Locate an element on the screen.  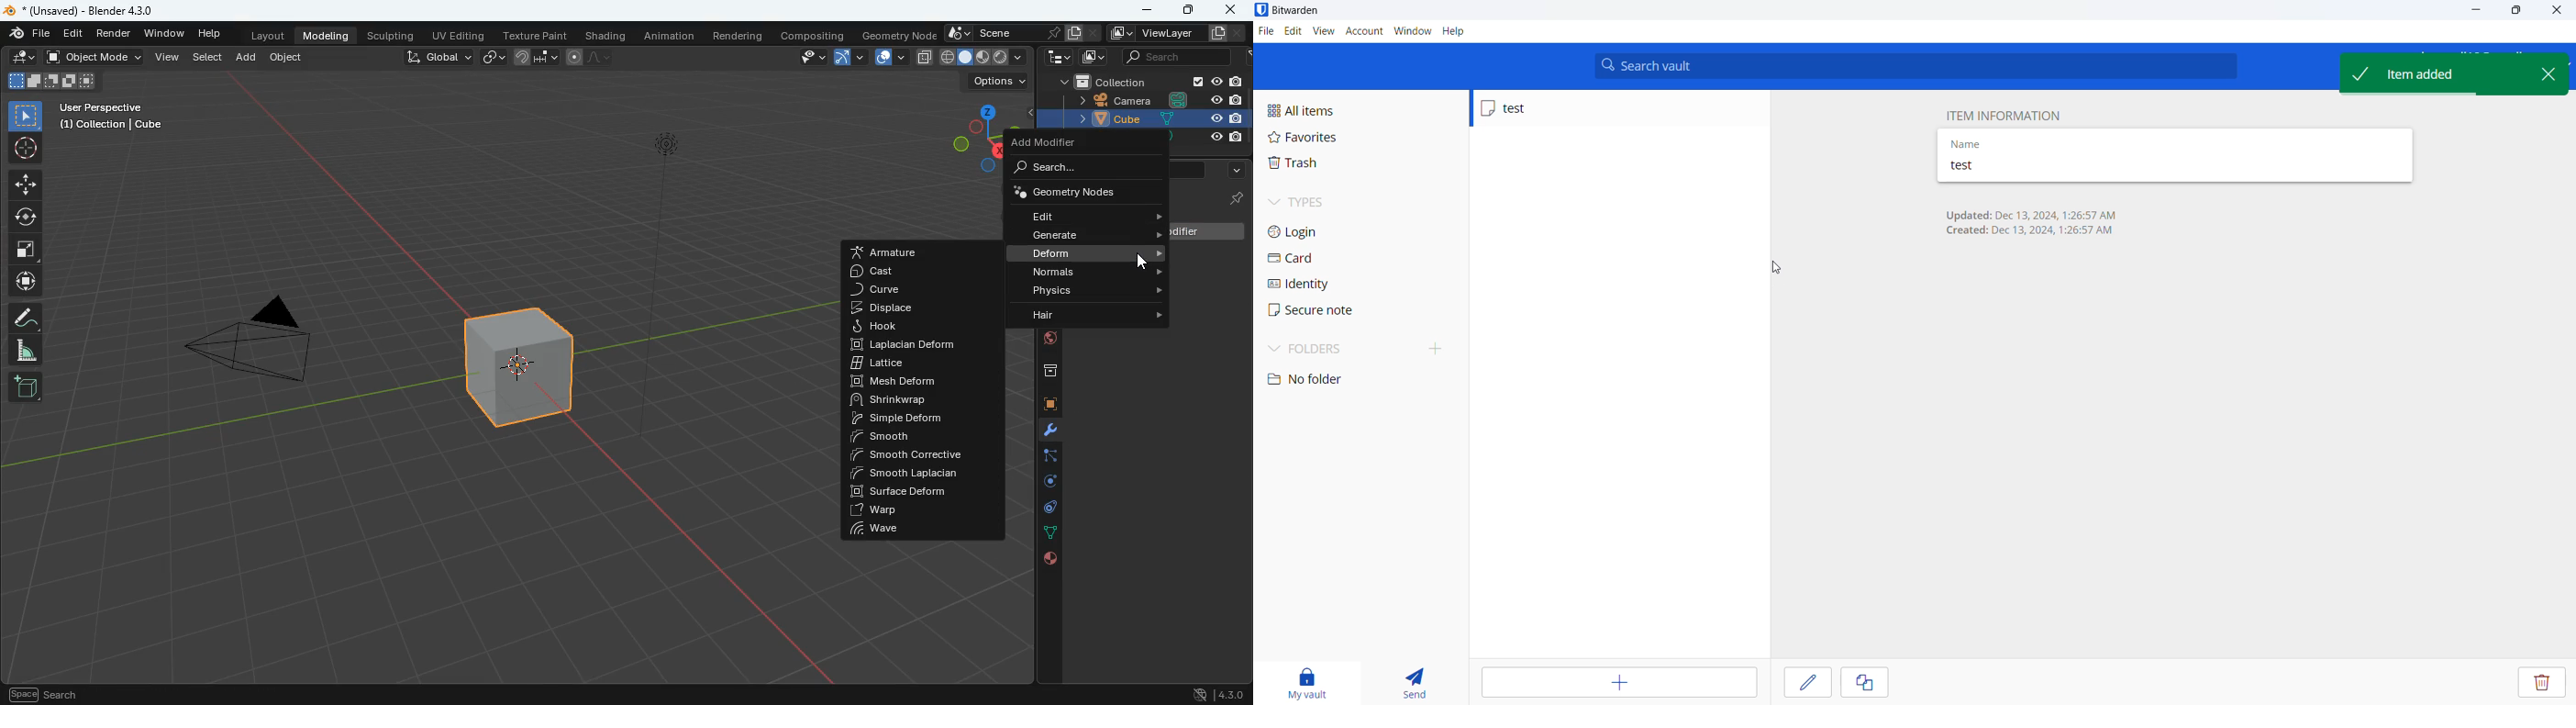
physics is located at coordinates (1096, 294).